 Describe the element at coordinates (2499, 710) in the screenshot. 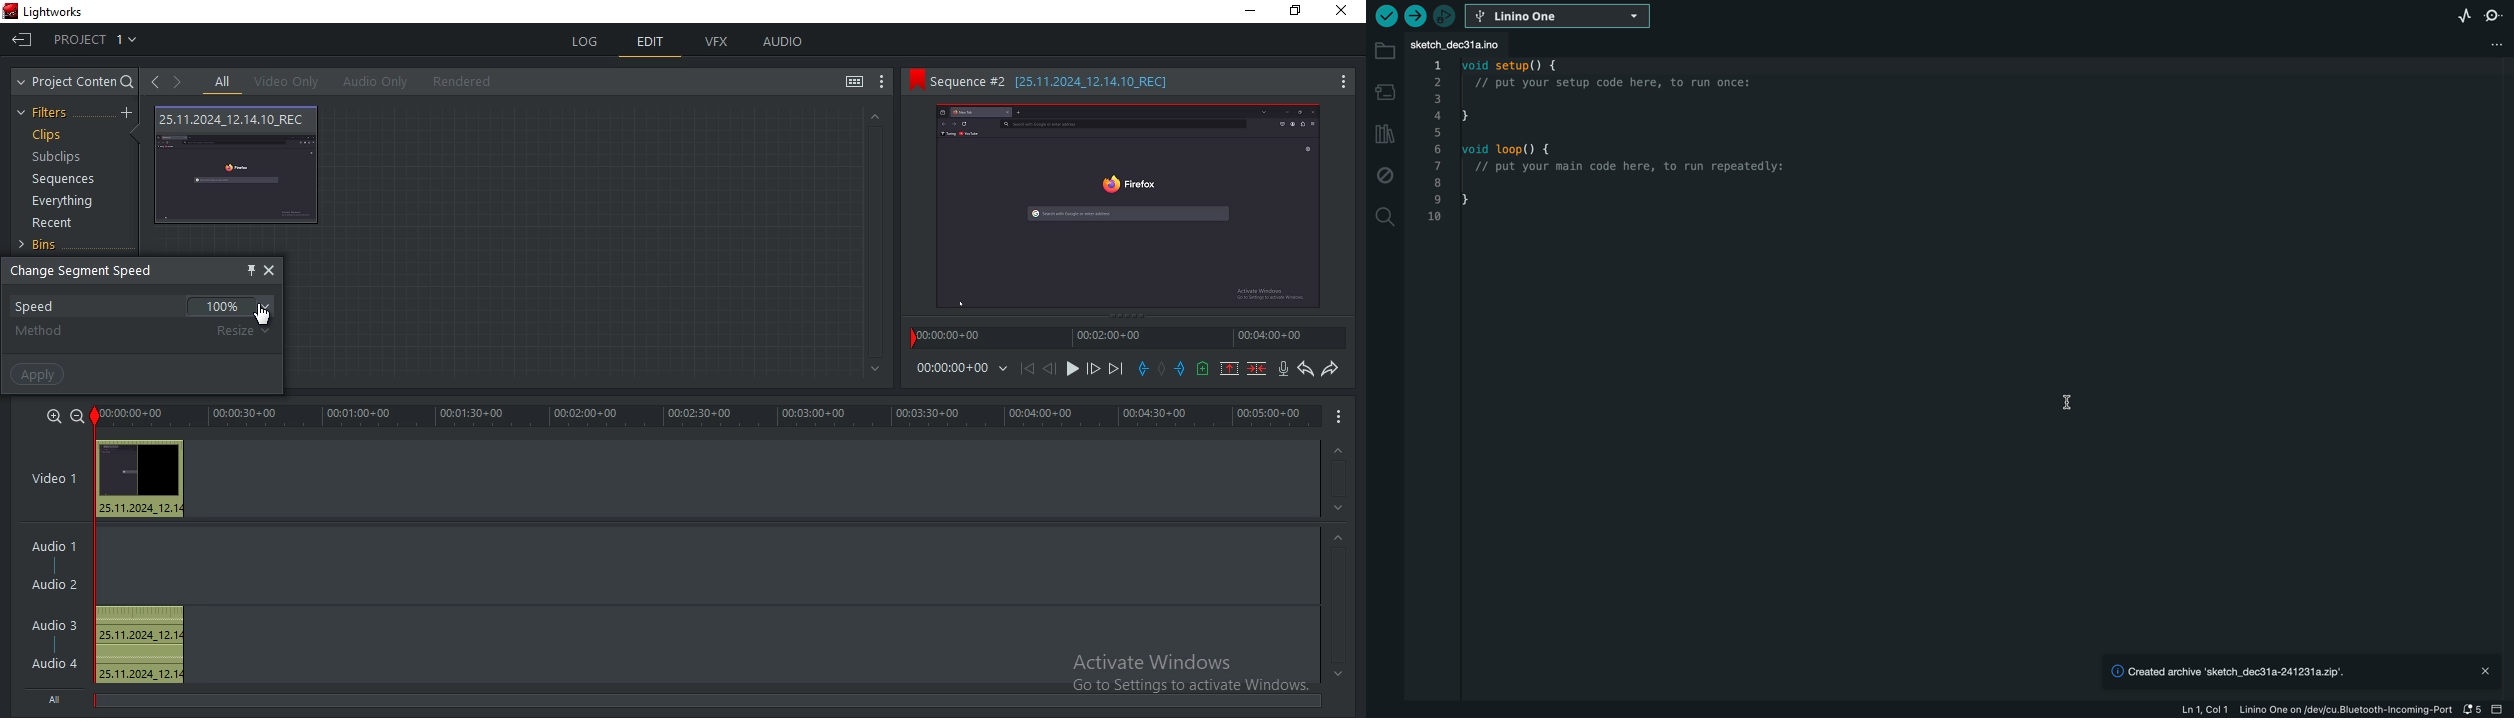

I see `close bar` at that location.